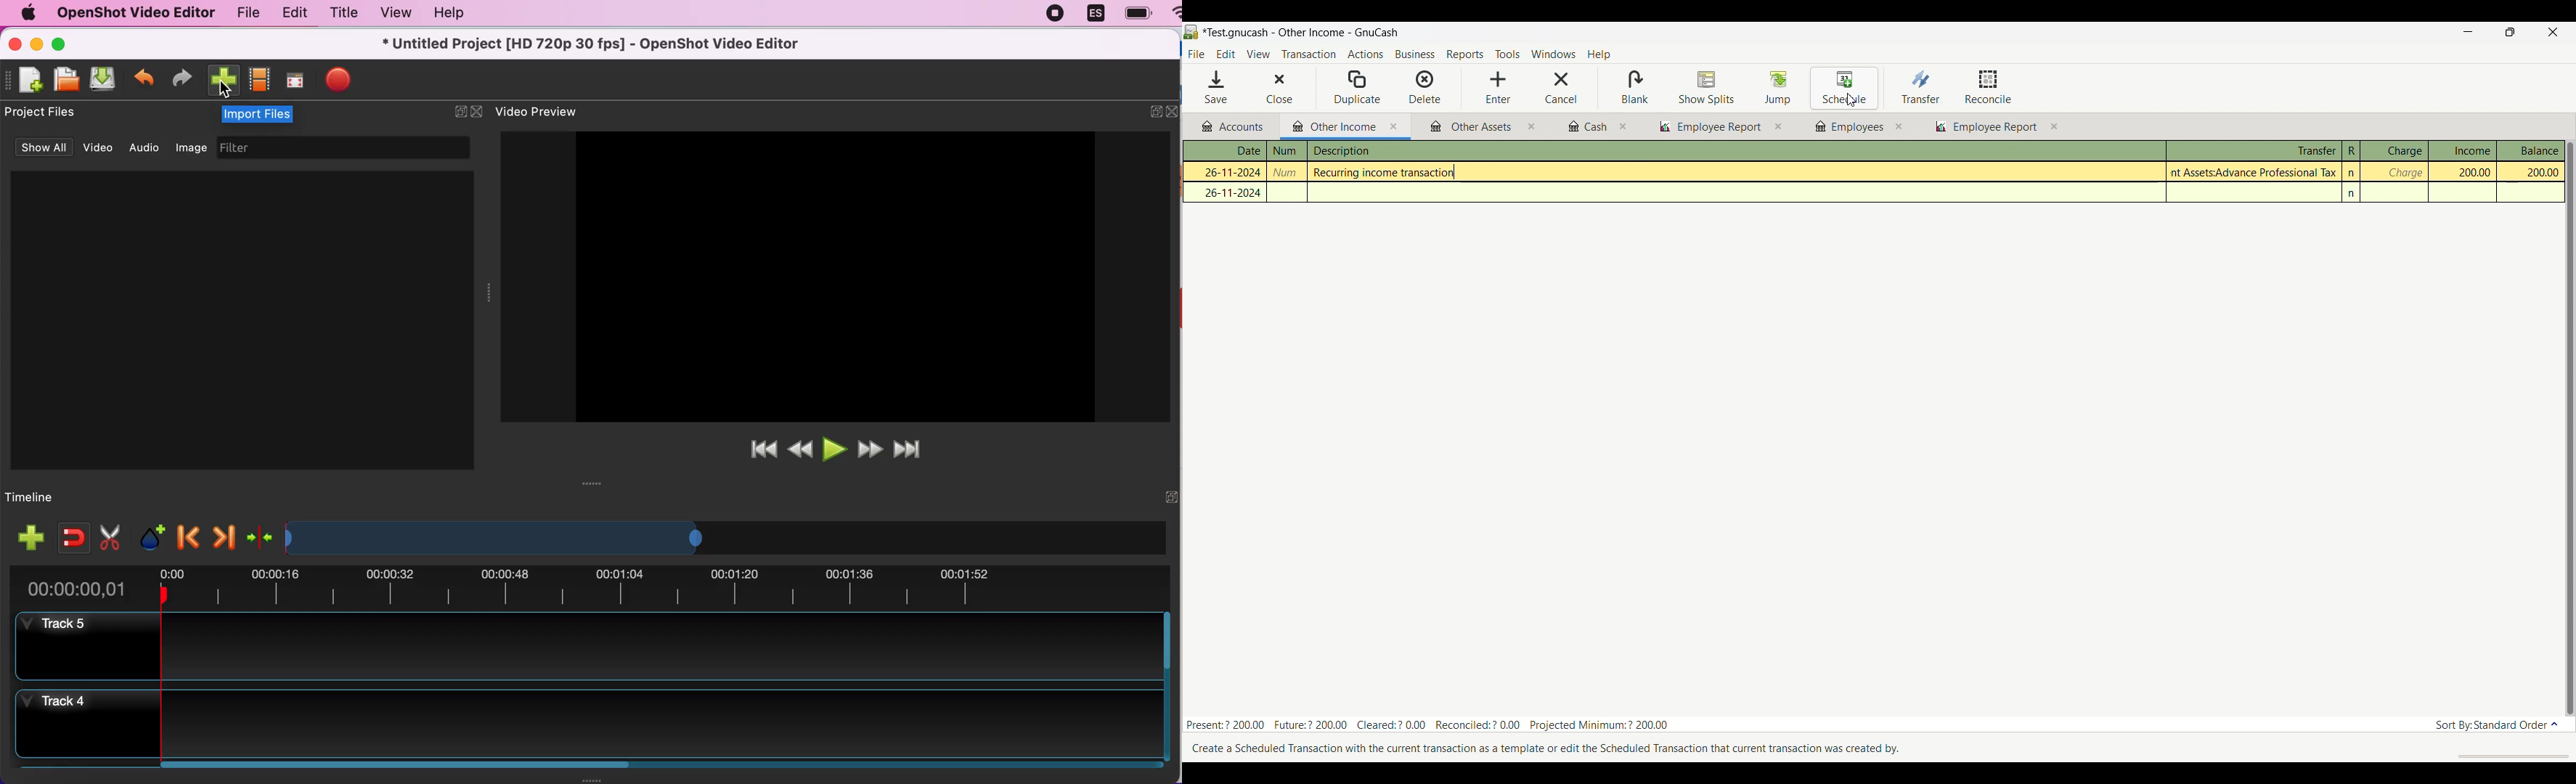  Describe the element at coordinates (1553, 54) in the screenshot. I see `Windows menu` at that location.